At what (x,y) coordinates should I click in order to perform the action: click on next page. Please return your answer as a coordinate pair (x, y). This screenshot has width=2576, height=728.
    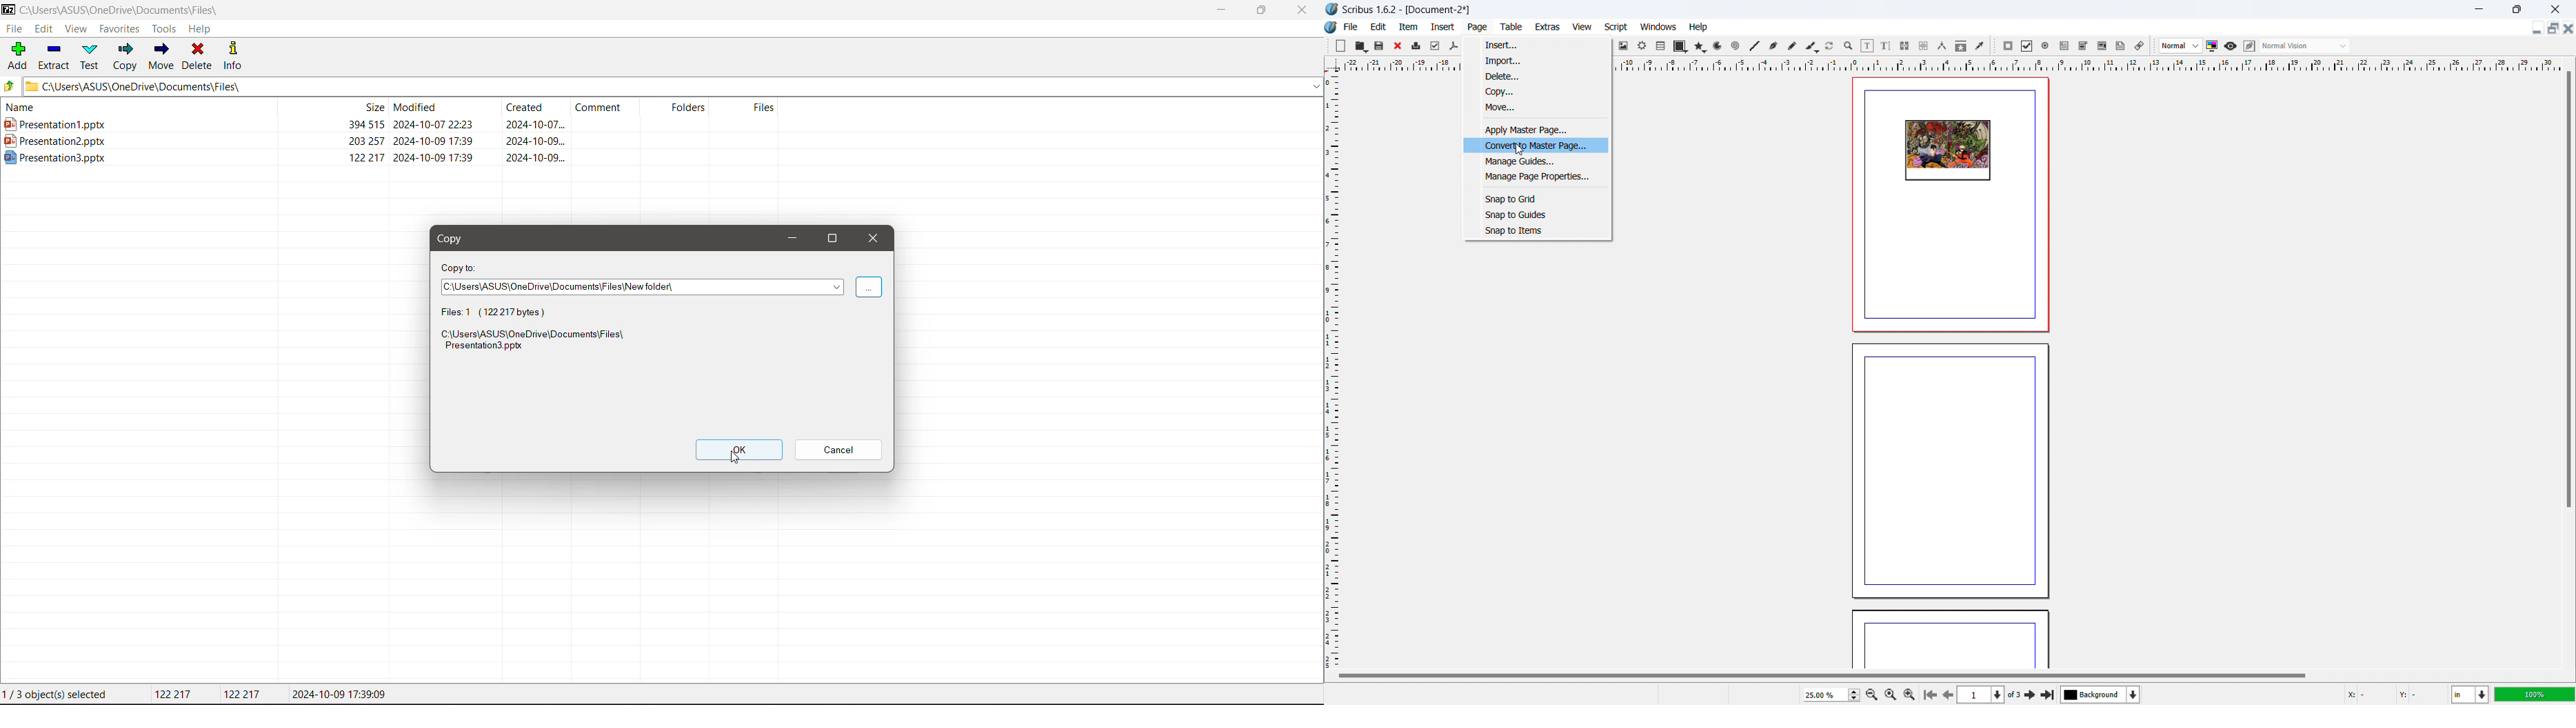
    Looking at the image, I should click on (2031, 694).